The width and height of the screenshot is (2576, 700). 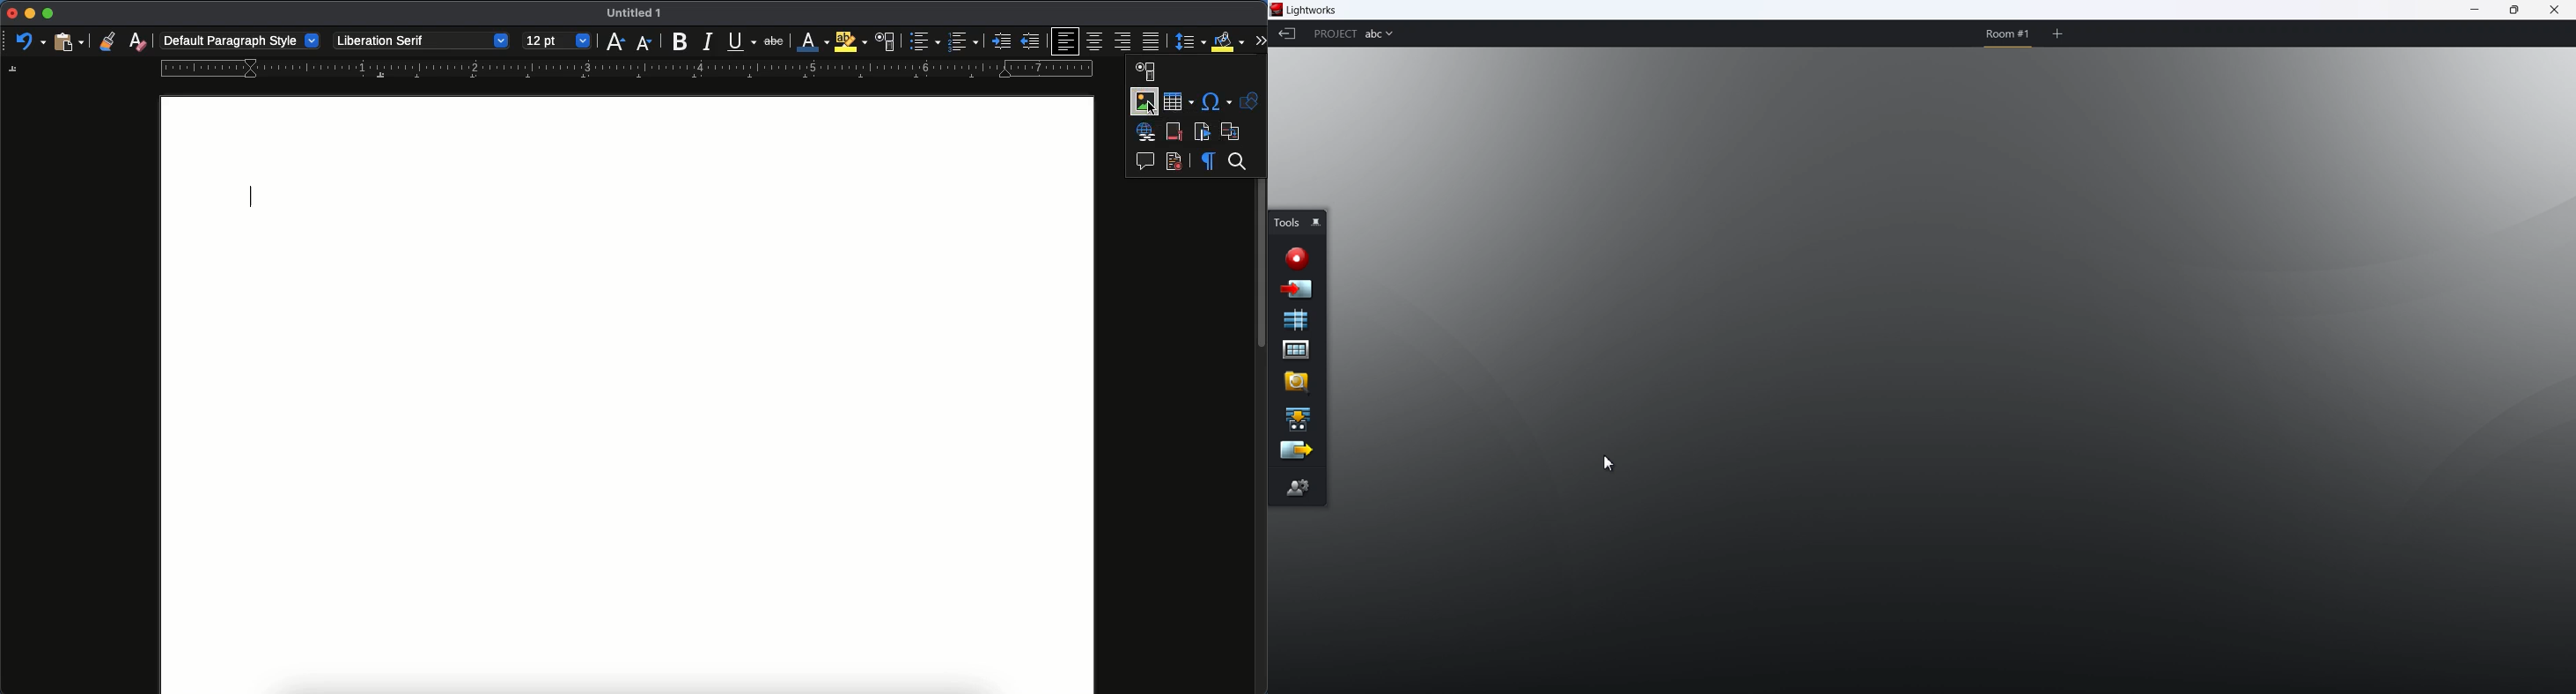 I want to click on typing cursor, so click(x=244, y=195).